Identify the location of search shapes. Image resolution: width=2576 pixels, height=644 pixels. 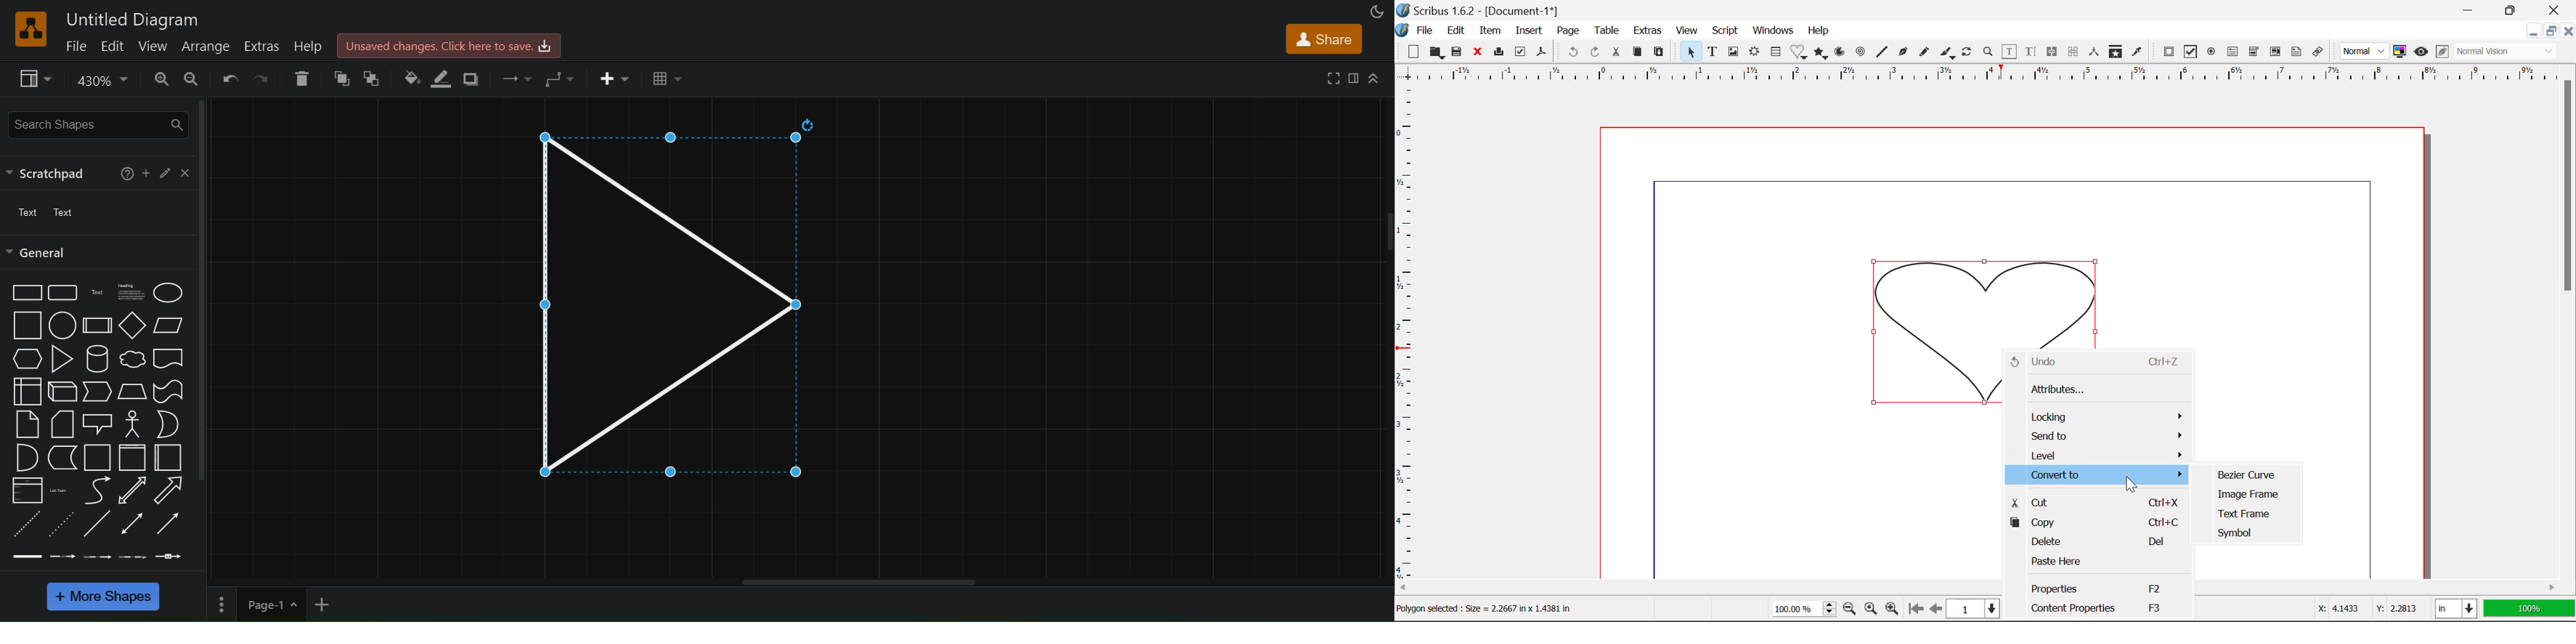
(100, 125).